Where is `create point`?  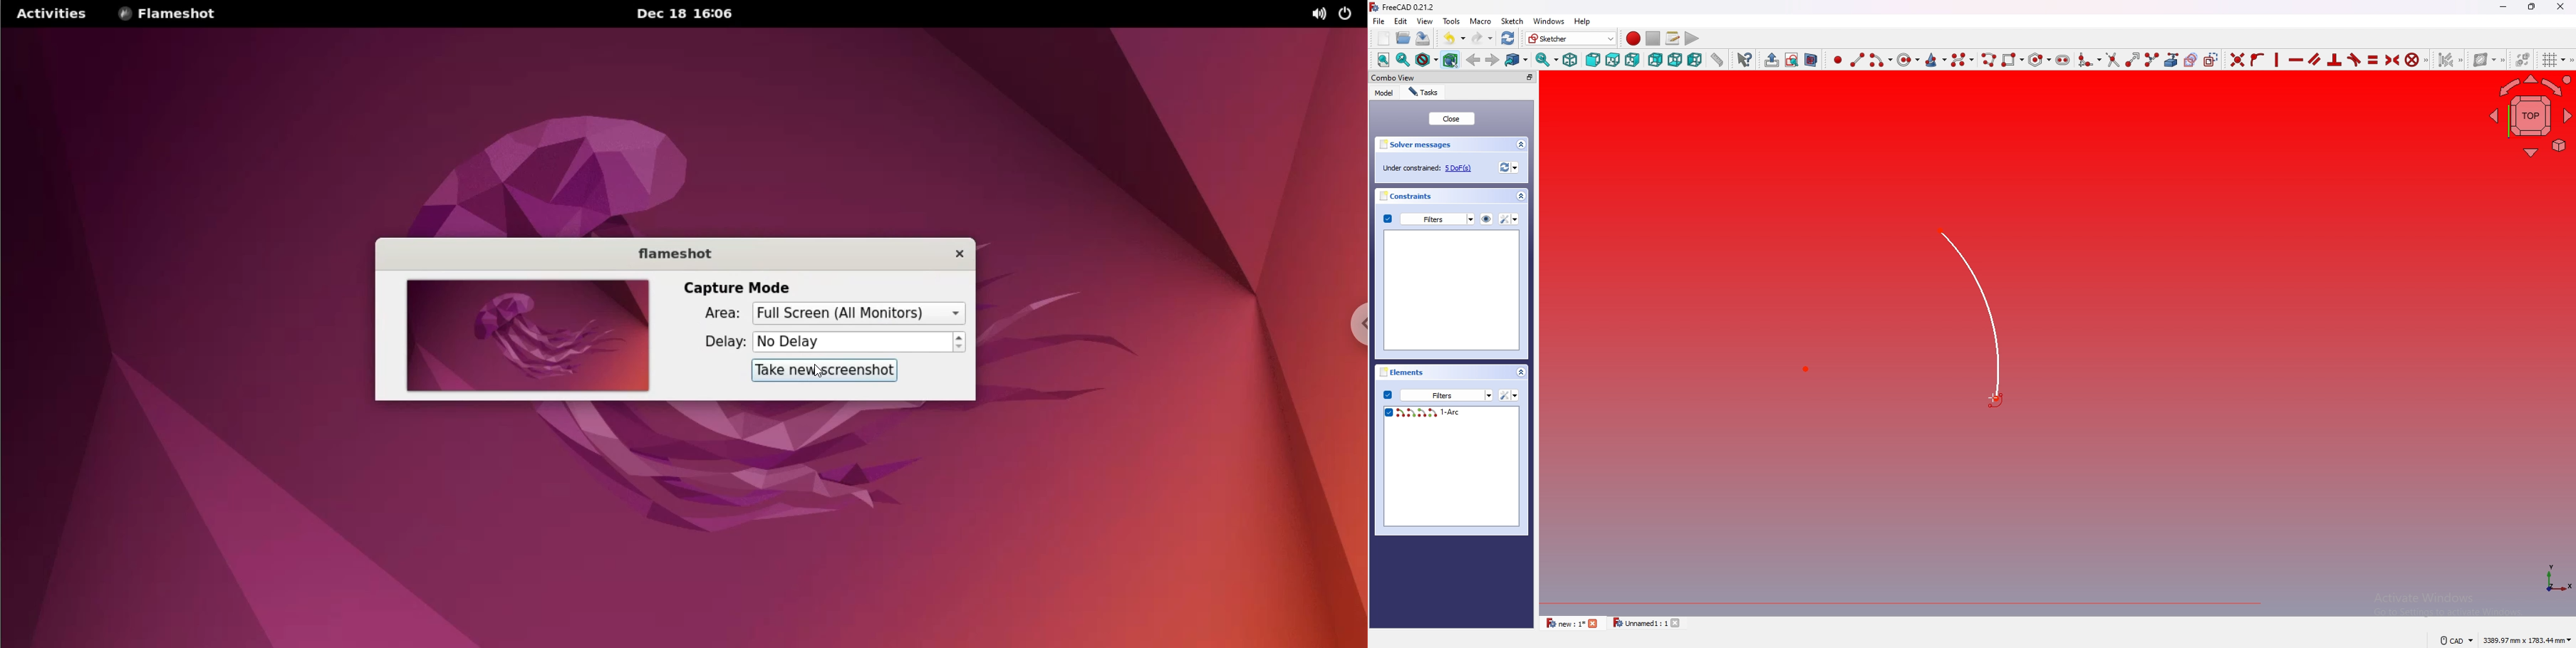 create point is located at coordinates (1837, 60).